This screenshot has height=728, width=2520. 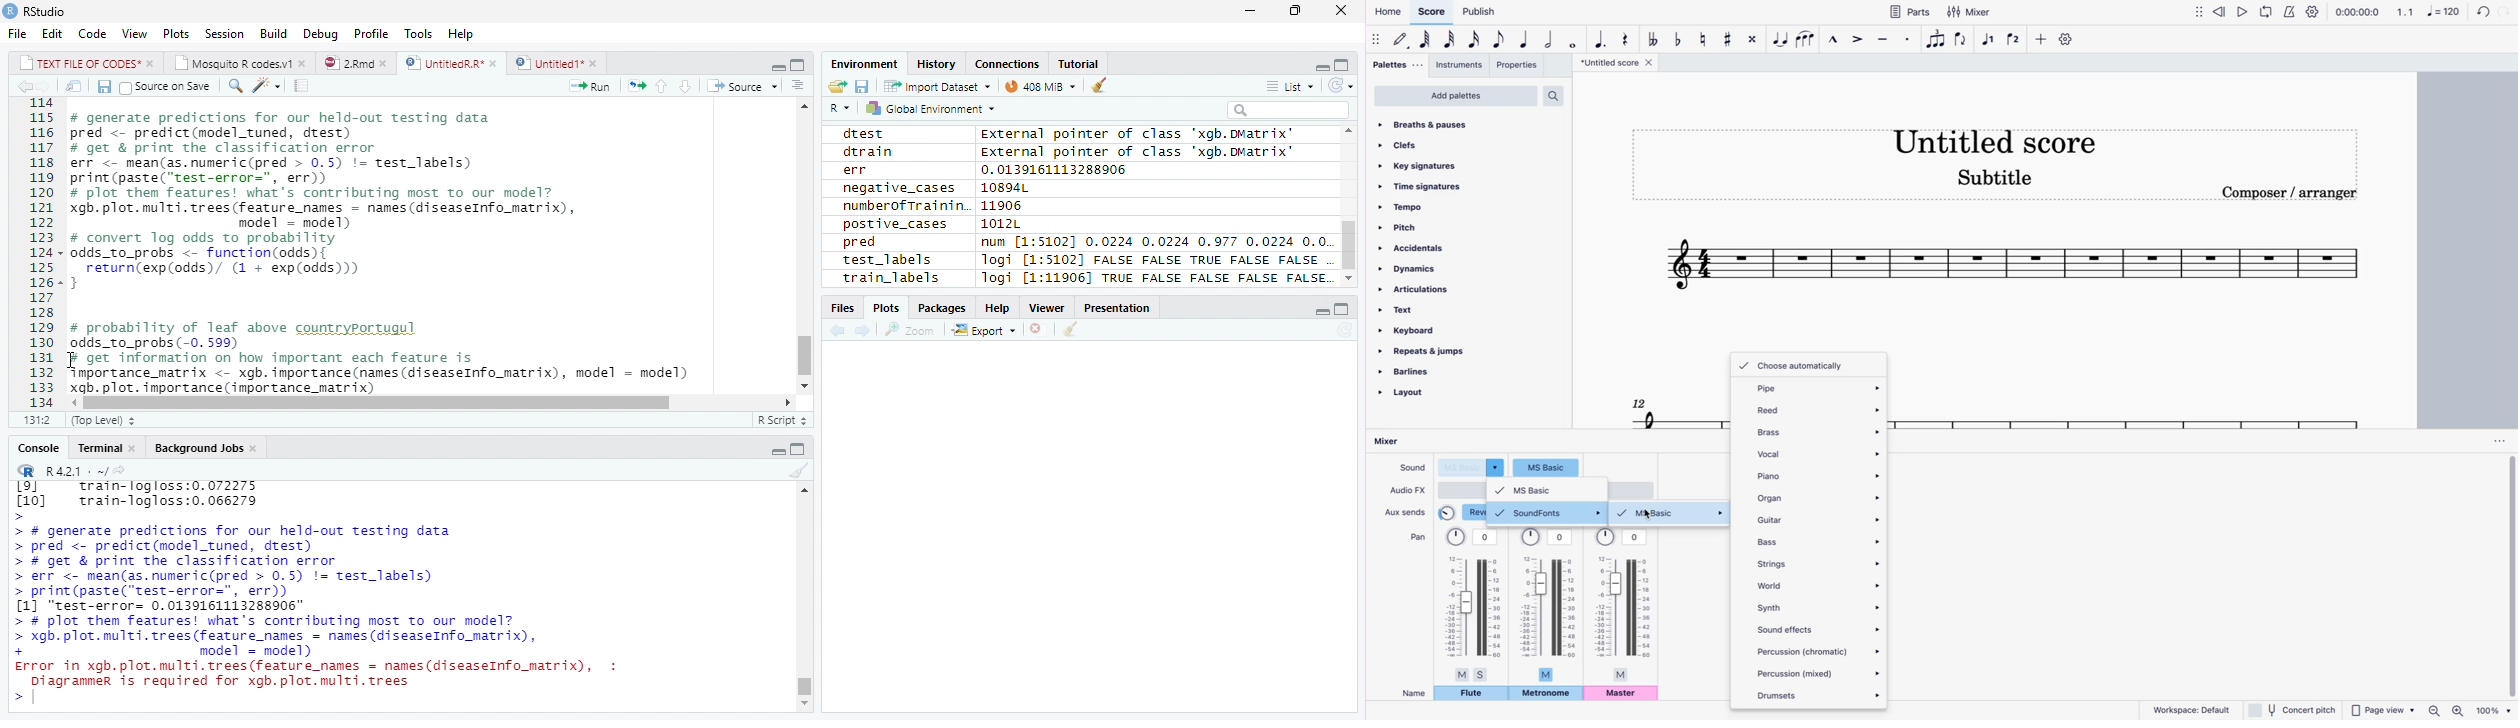 I want to click on Compile Report, so click(x=301, y=85).